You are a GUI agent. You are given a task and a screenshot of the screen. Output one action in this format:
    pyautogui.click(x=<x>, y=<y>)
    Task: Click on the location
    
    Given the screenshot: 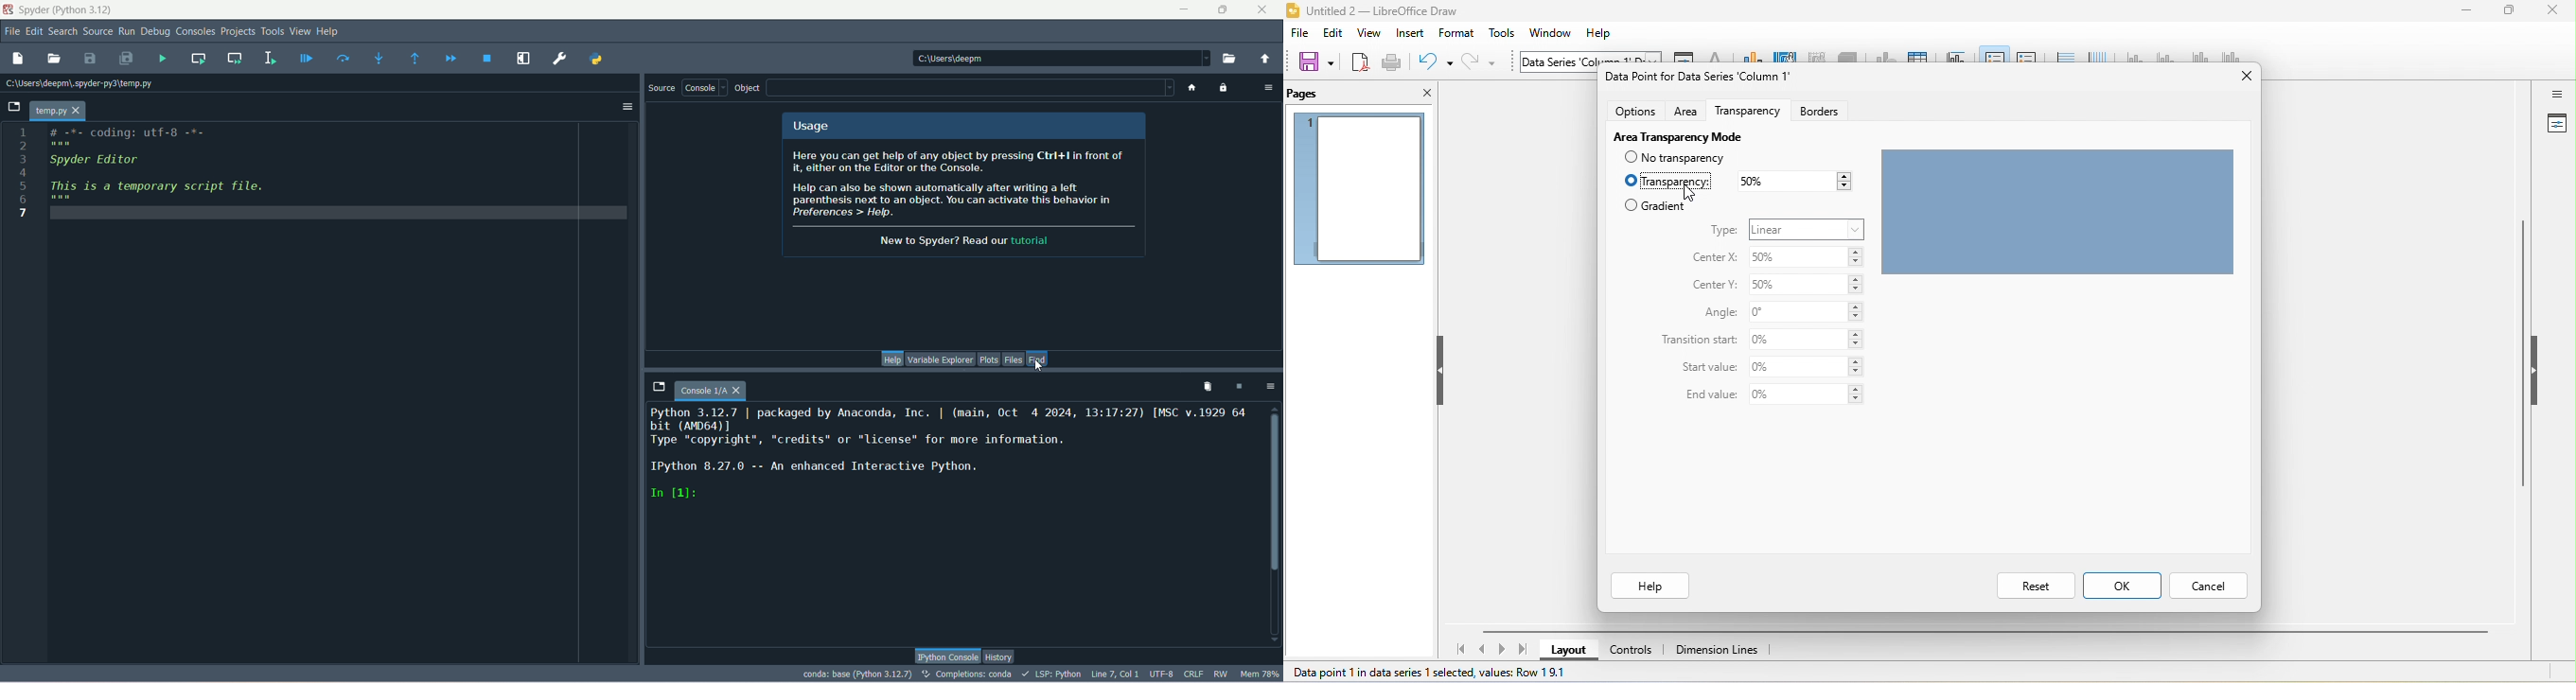 What is the action you would take?
    pyautogui.click(x=82, y=84)
    